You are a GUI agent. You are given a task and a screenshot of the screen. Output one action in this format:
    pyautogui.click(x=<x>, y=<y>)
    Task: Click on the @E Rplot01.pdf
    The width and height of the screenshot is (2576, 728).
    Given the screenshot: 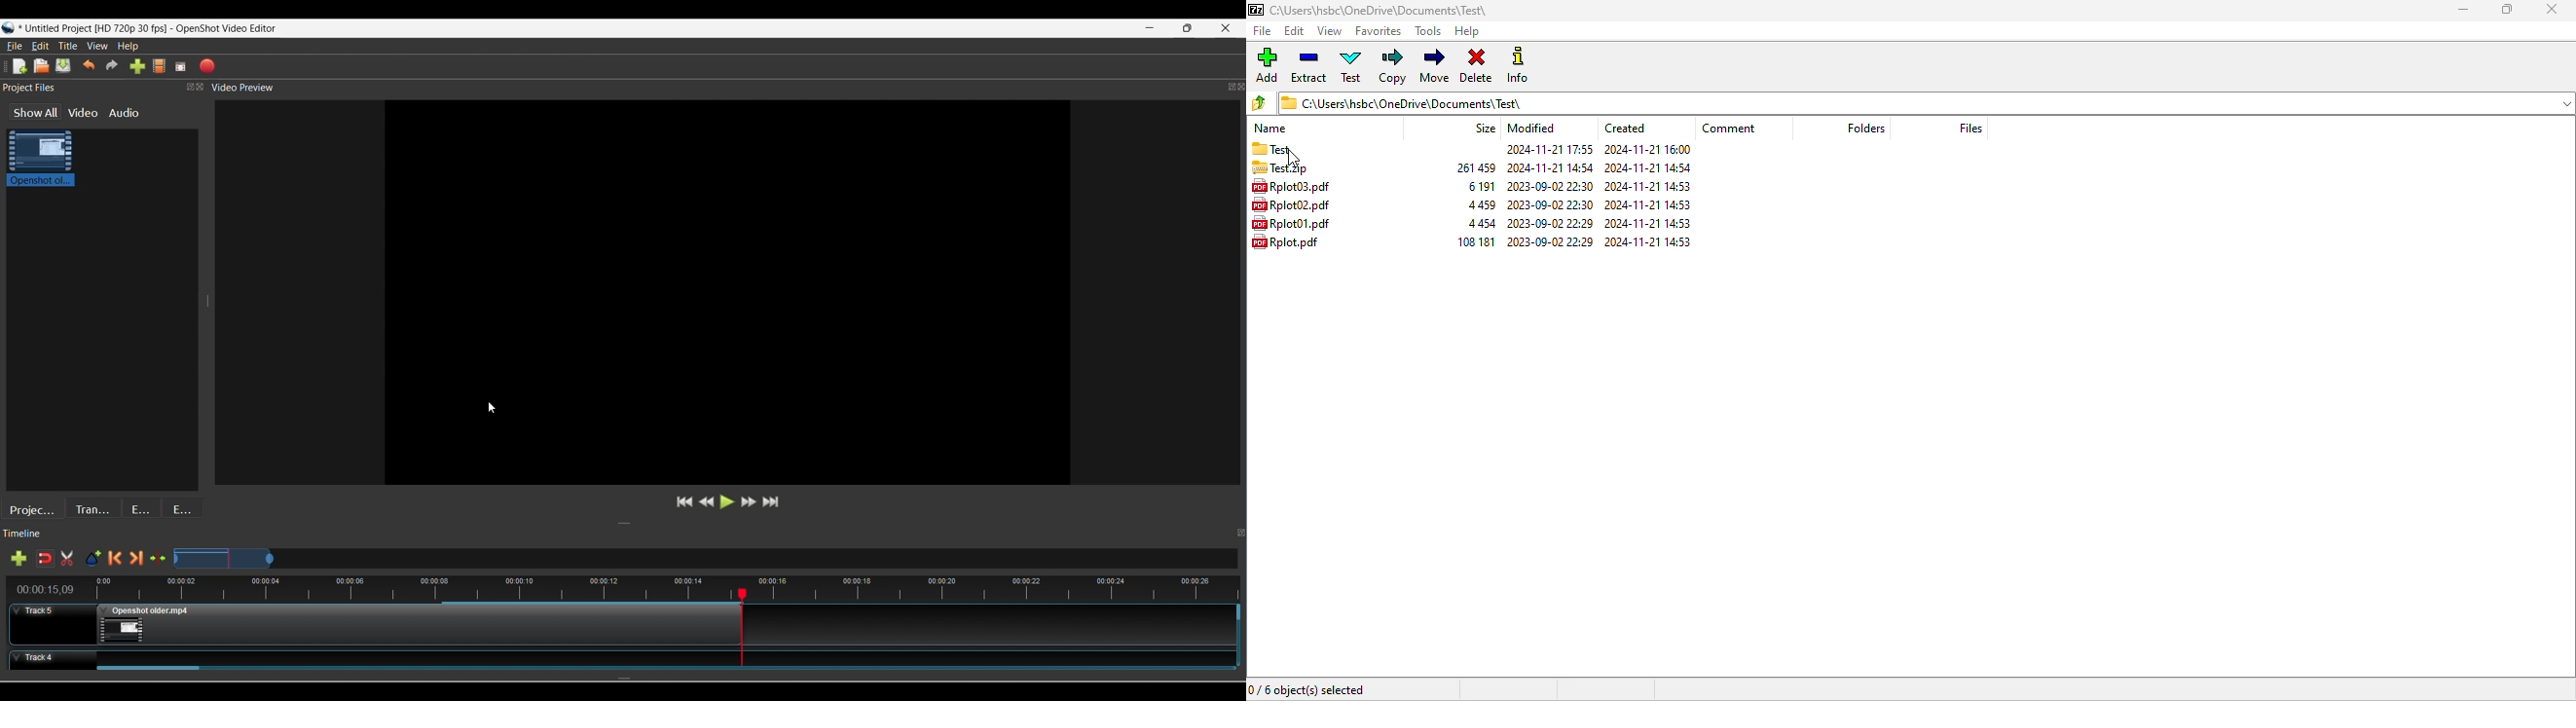 What is the action you would take?
    pyautogui.click(x=1295, y=224)
    